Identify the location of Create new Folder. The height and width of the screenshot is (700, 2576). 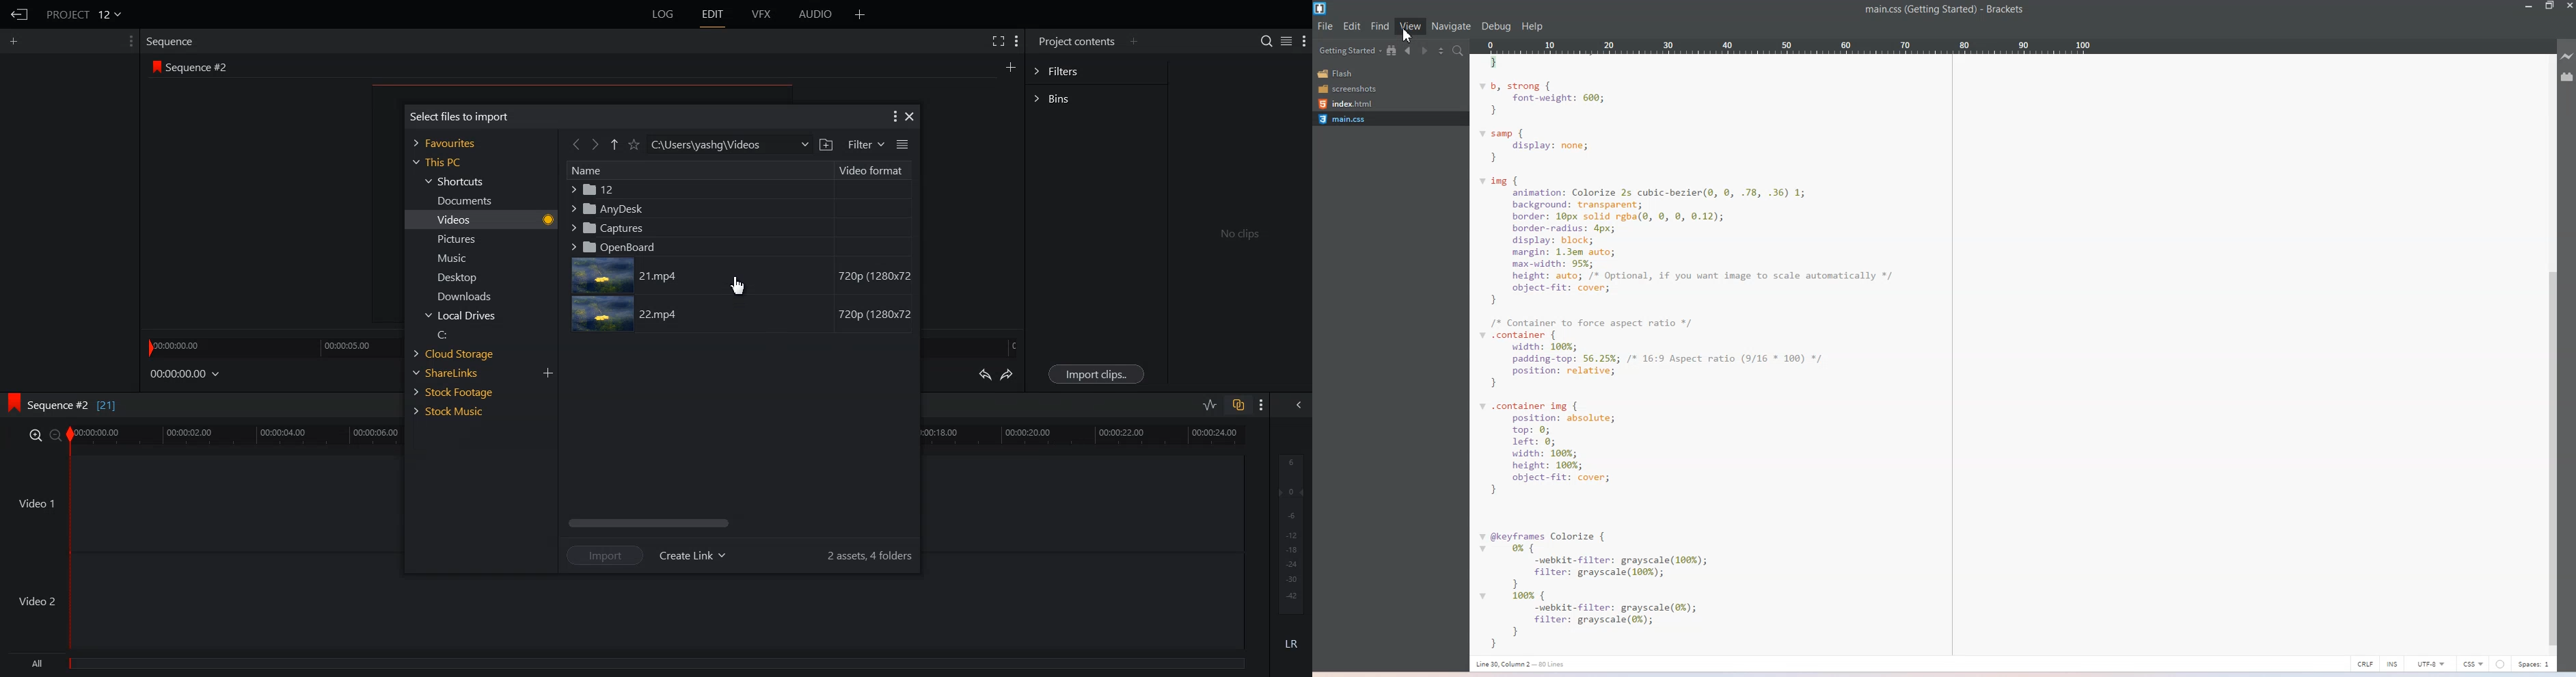
(826, 145).